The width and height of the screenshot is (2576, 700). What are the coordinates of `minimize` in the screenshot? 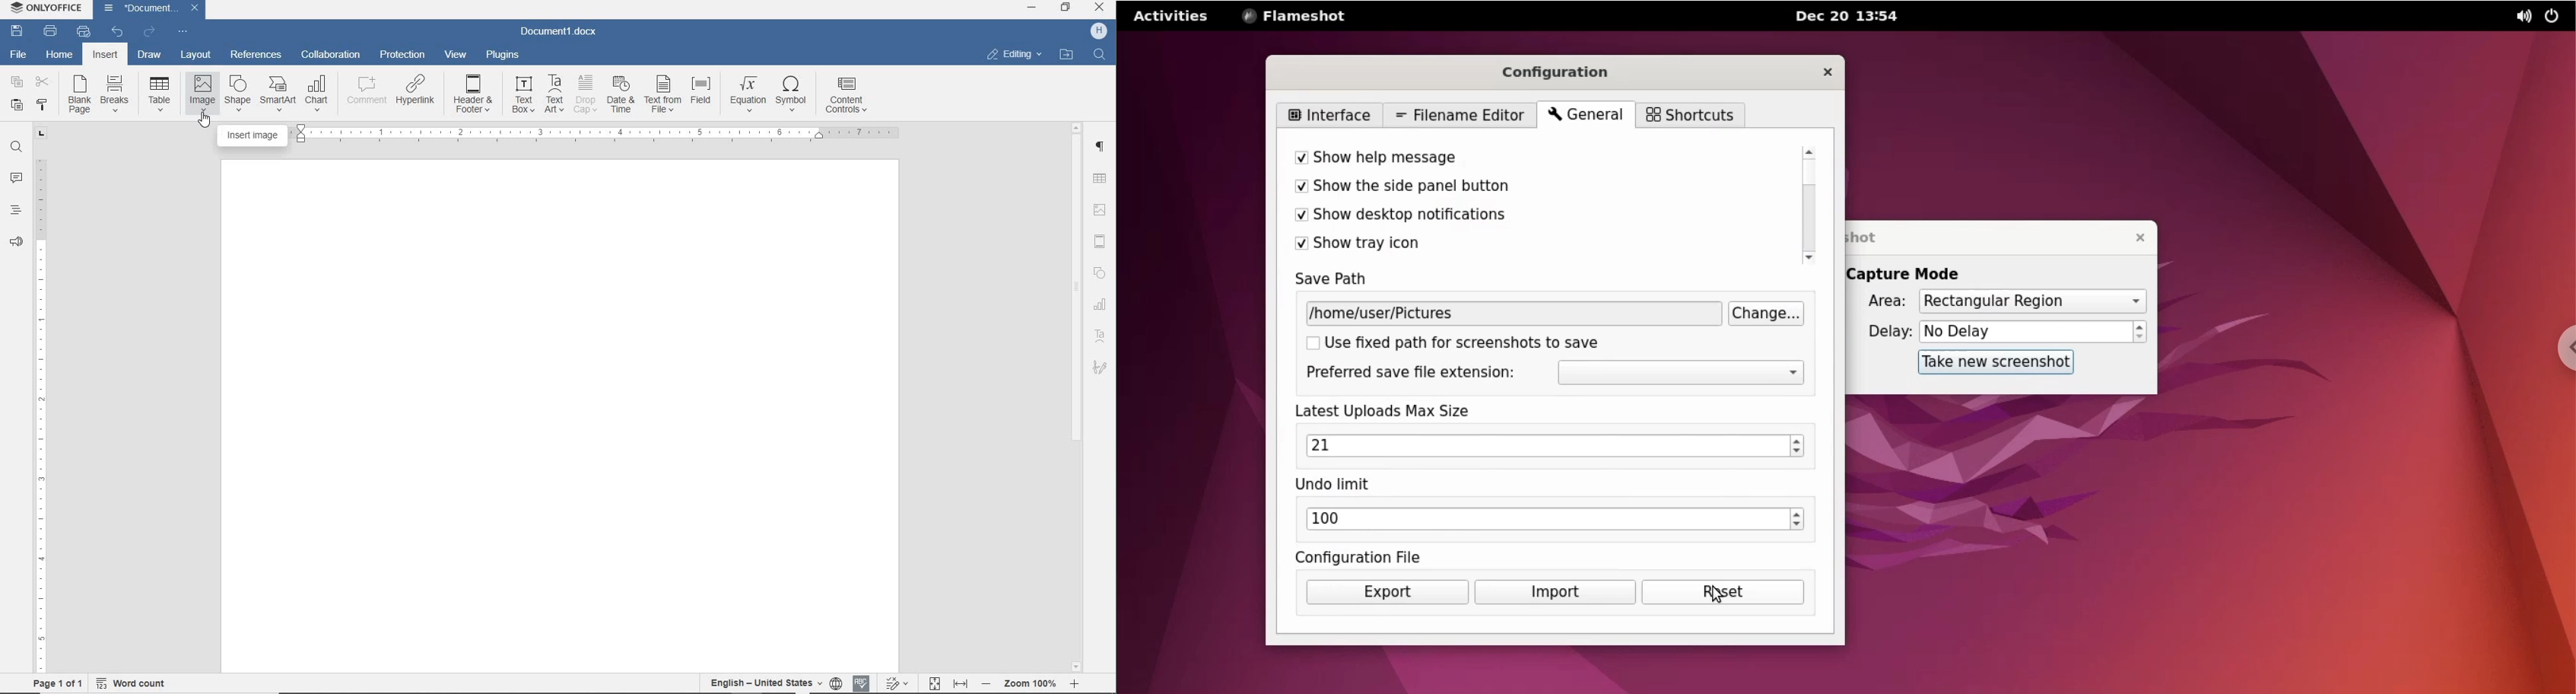 It's located at (1031, 7).